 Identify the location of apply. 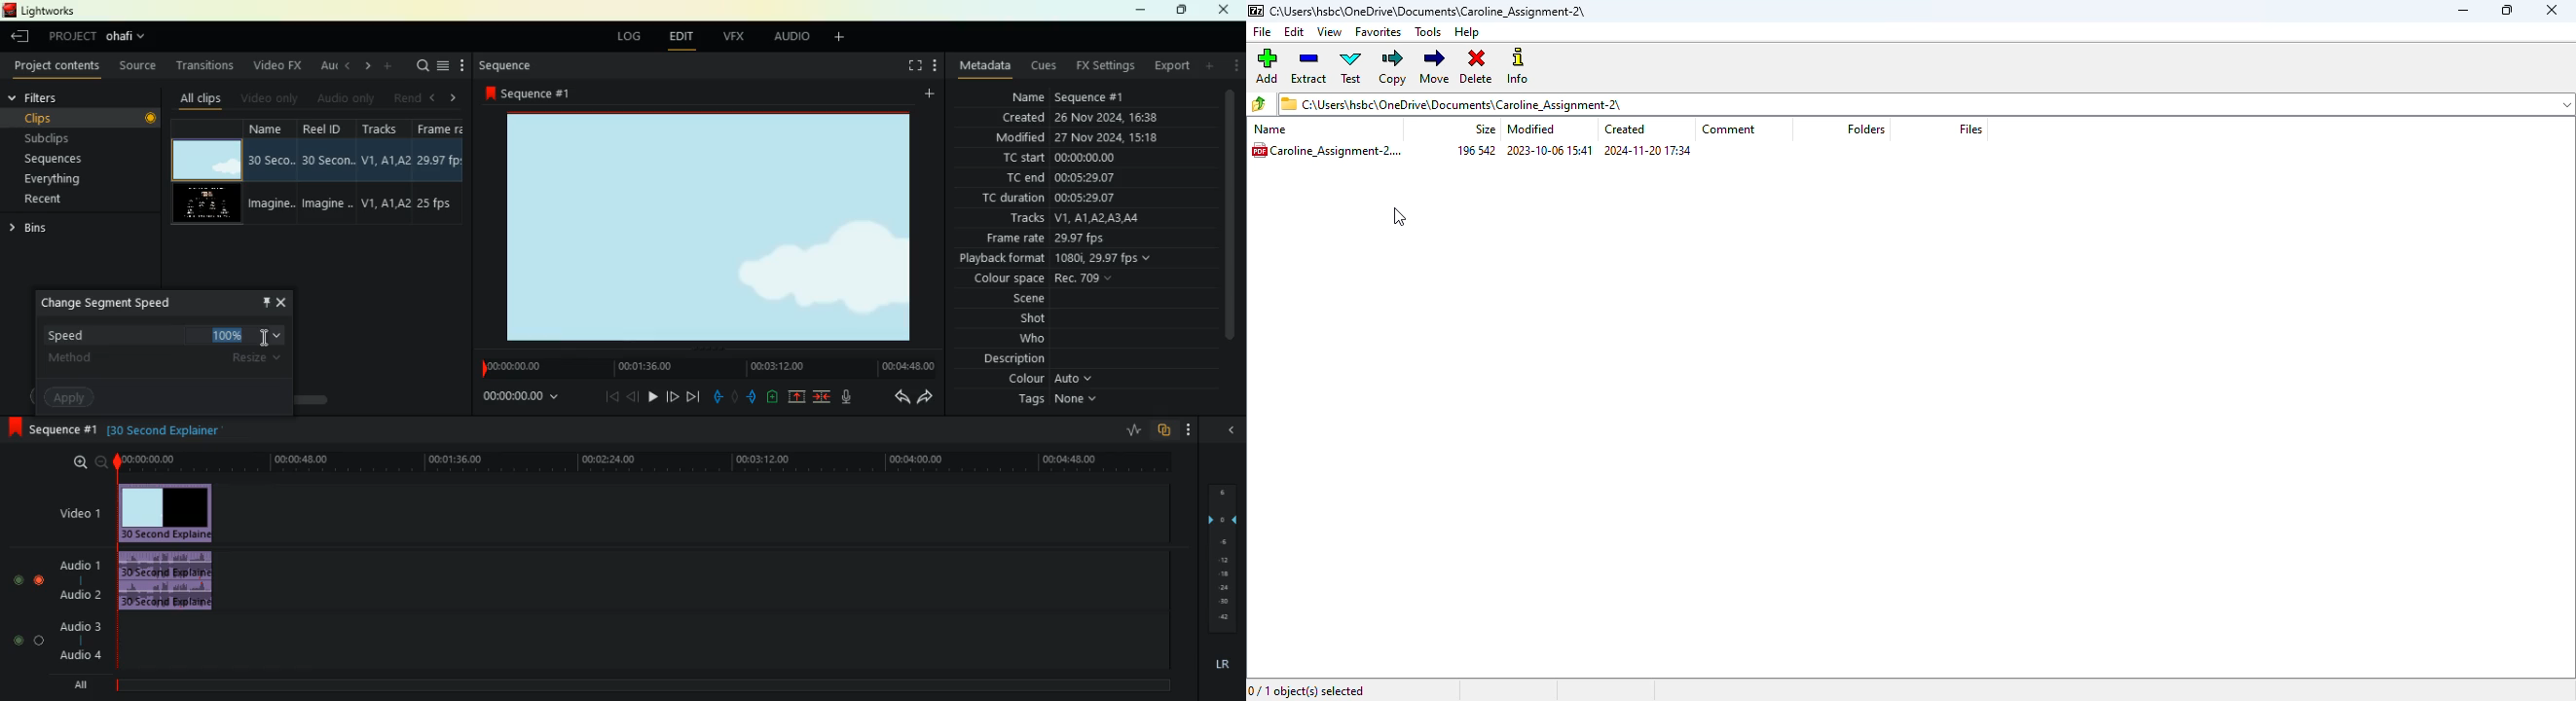
(74, 399).